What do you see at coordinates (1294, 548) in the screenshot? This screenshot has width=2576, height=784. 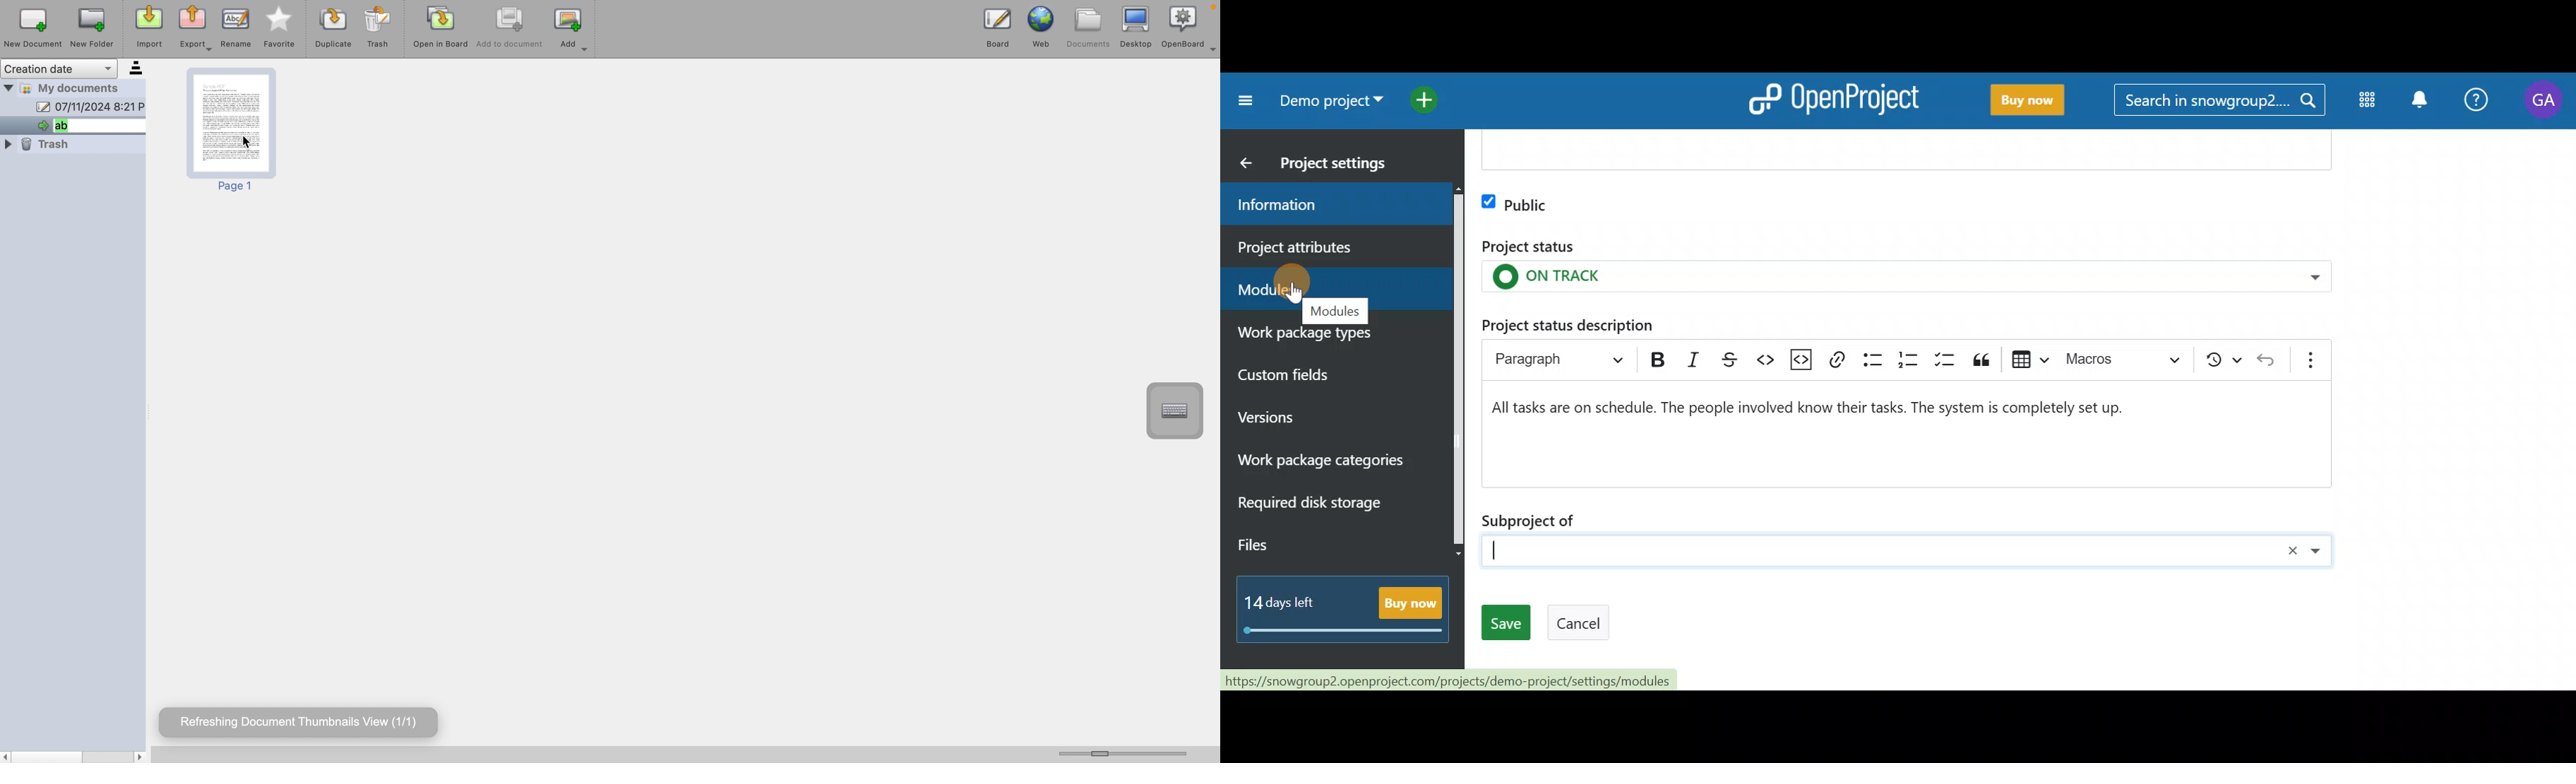 I see `Files` at bounding box center [1294, 548].